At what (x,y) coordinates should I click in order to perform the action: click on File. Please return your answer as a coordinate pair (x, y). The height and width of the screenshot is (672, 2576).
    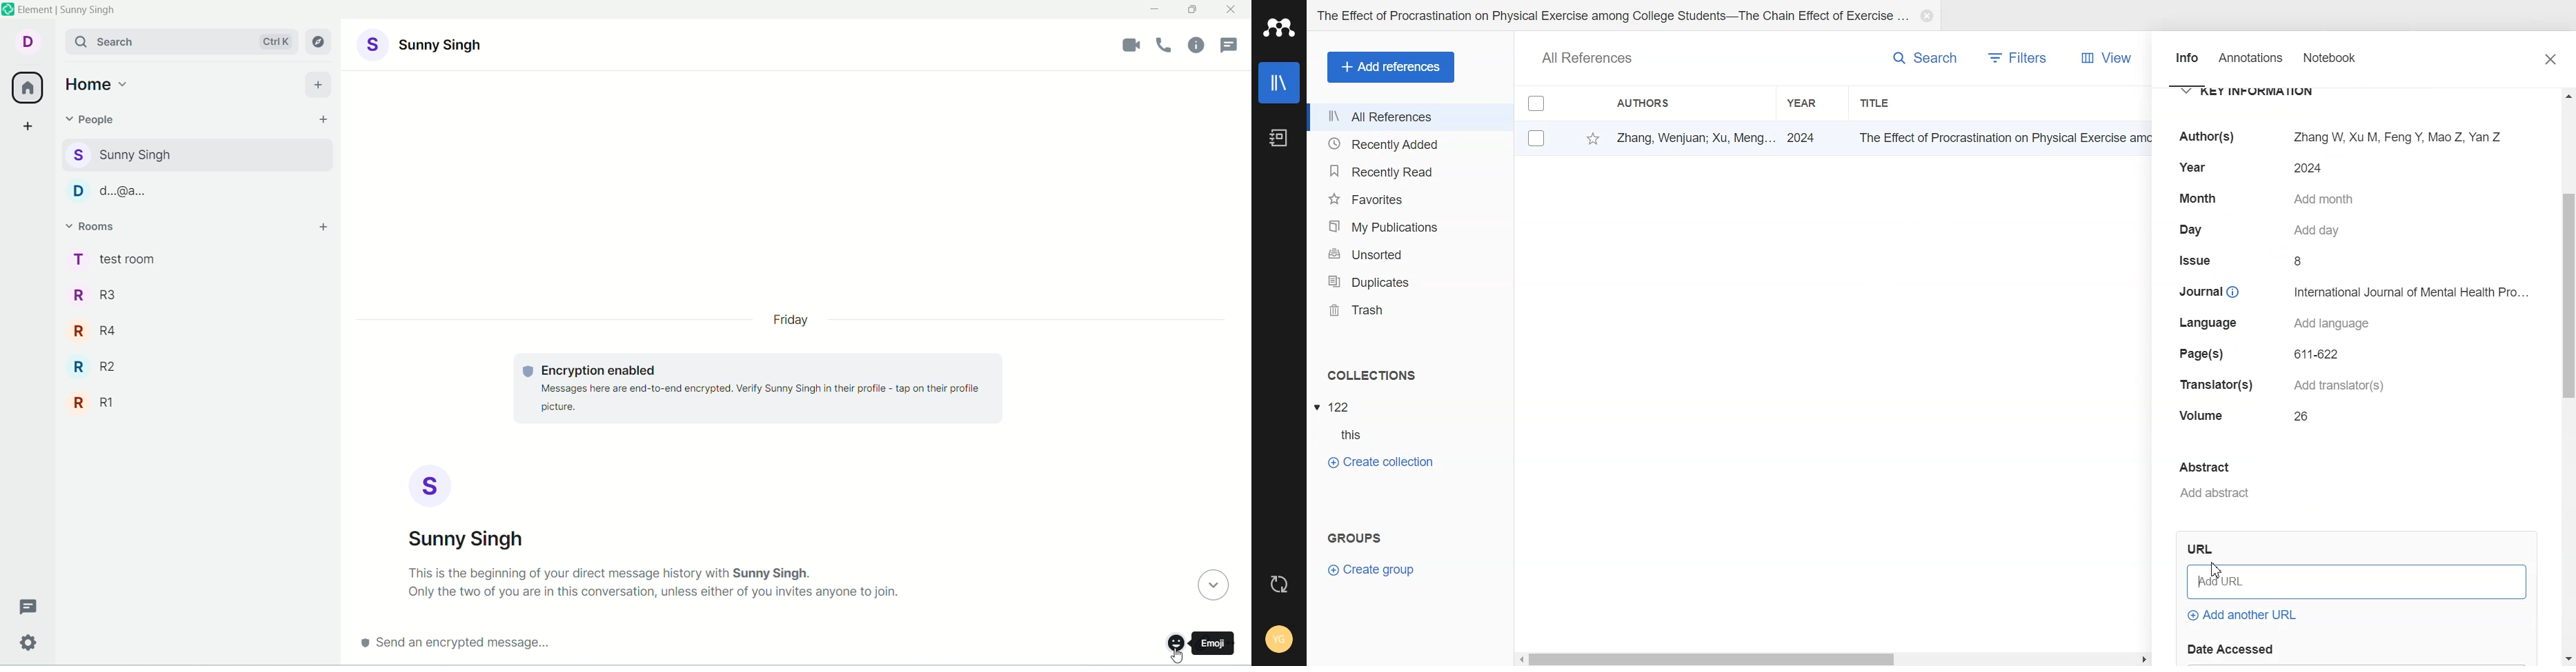
    Looking at the image, I should click on (1336, 406).